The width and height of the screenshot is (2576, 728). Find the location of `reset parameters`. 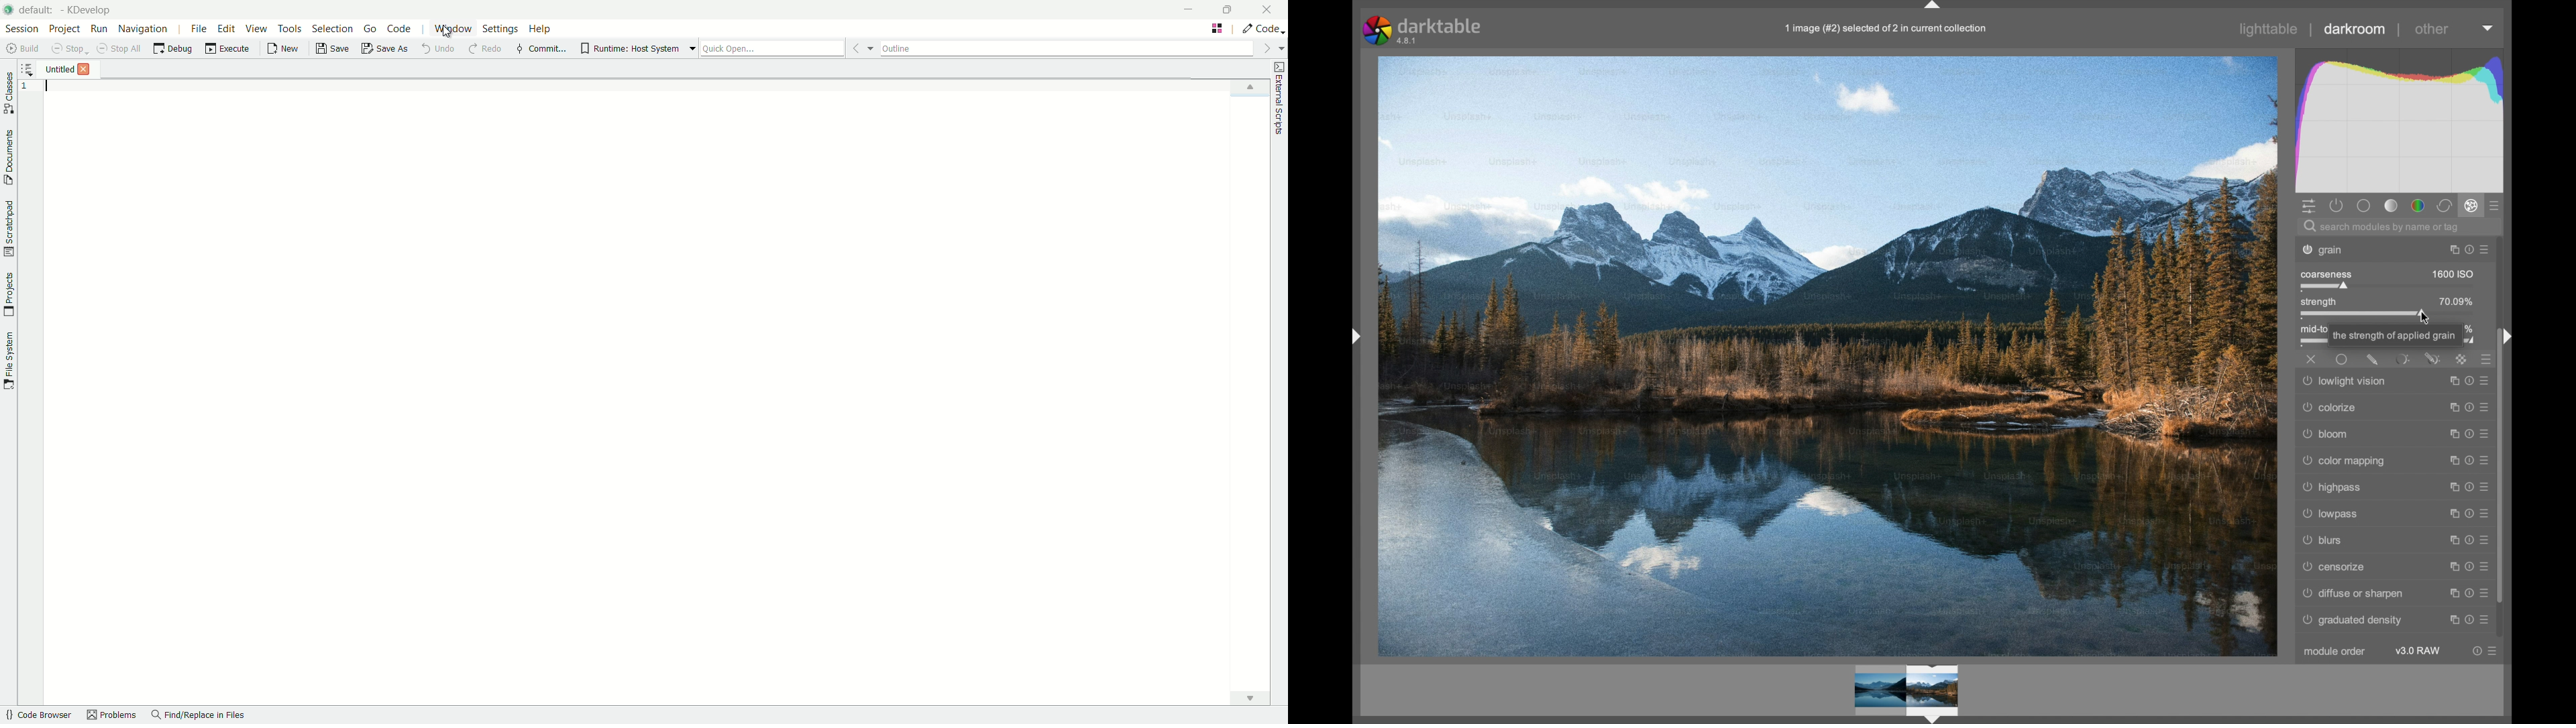

reset parameters is located at coordinates (2467, 488).